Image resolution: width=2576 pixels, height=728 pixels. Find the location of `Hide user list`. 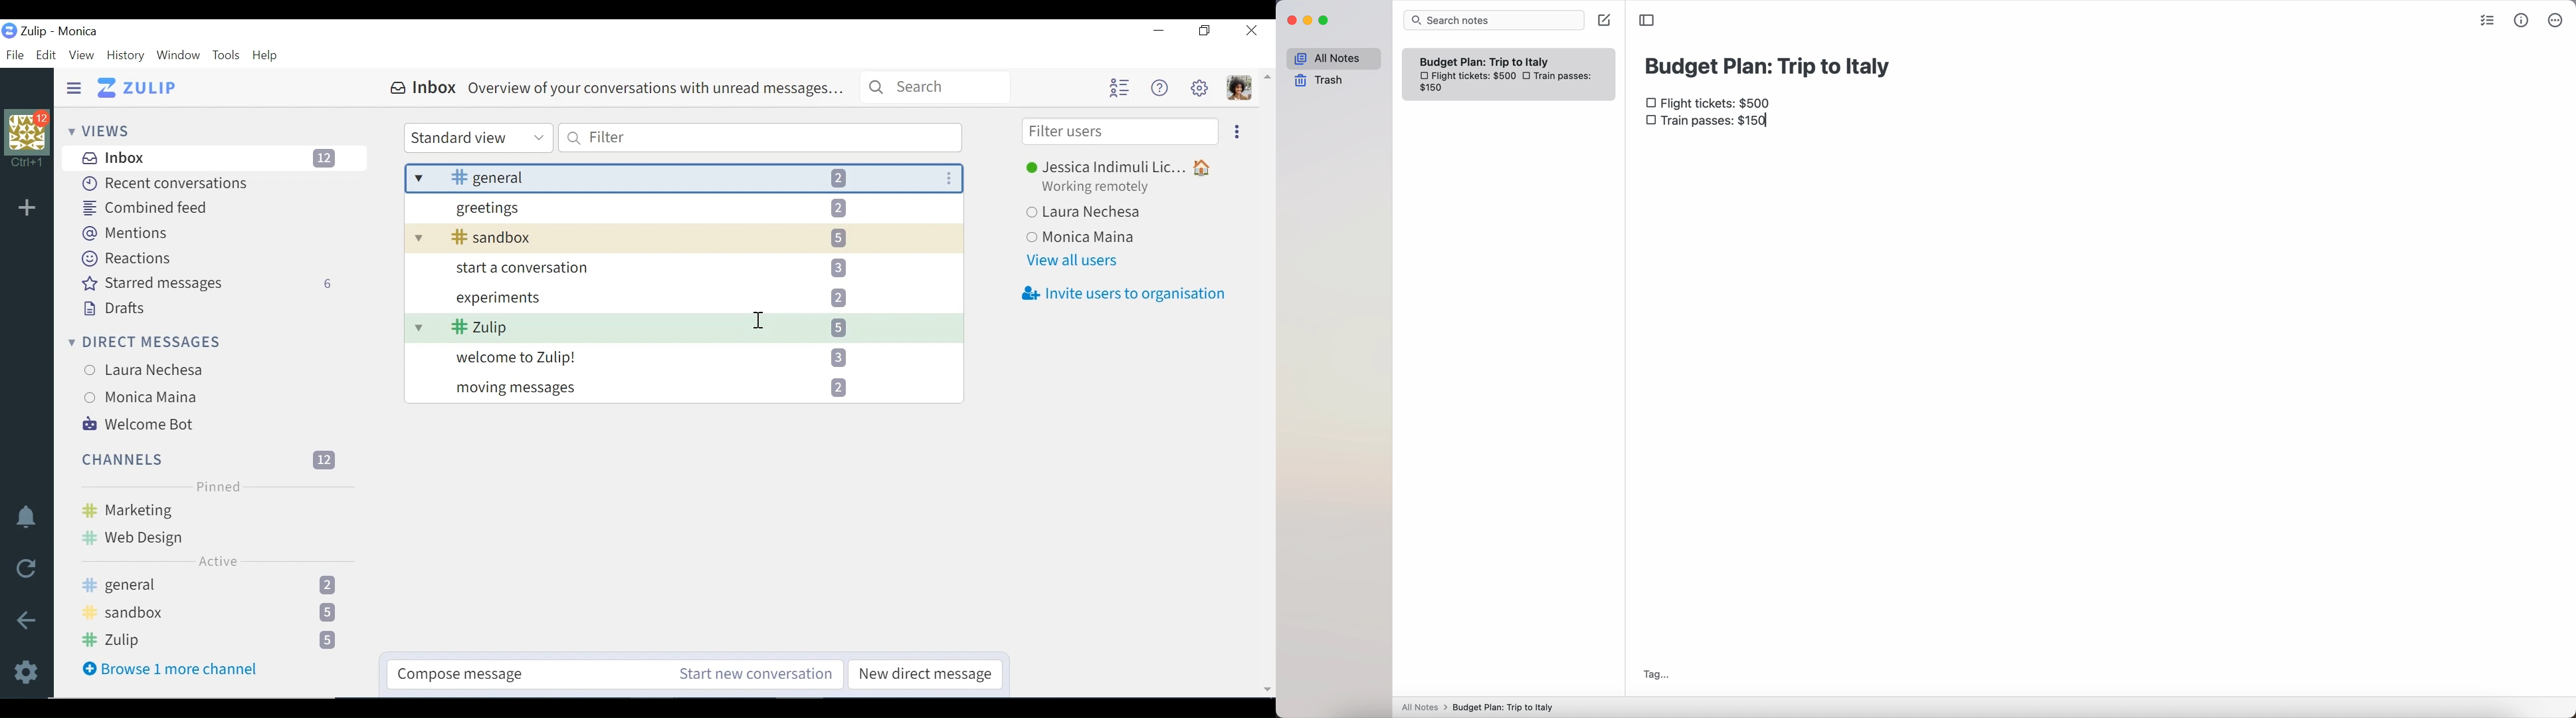

Hide user list is located at coordinates (1119, 87).